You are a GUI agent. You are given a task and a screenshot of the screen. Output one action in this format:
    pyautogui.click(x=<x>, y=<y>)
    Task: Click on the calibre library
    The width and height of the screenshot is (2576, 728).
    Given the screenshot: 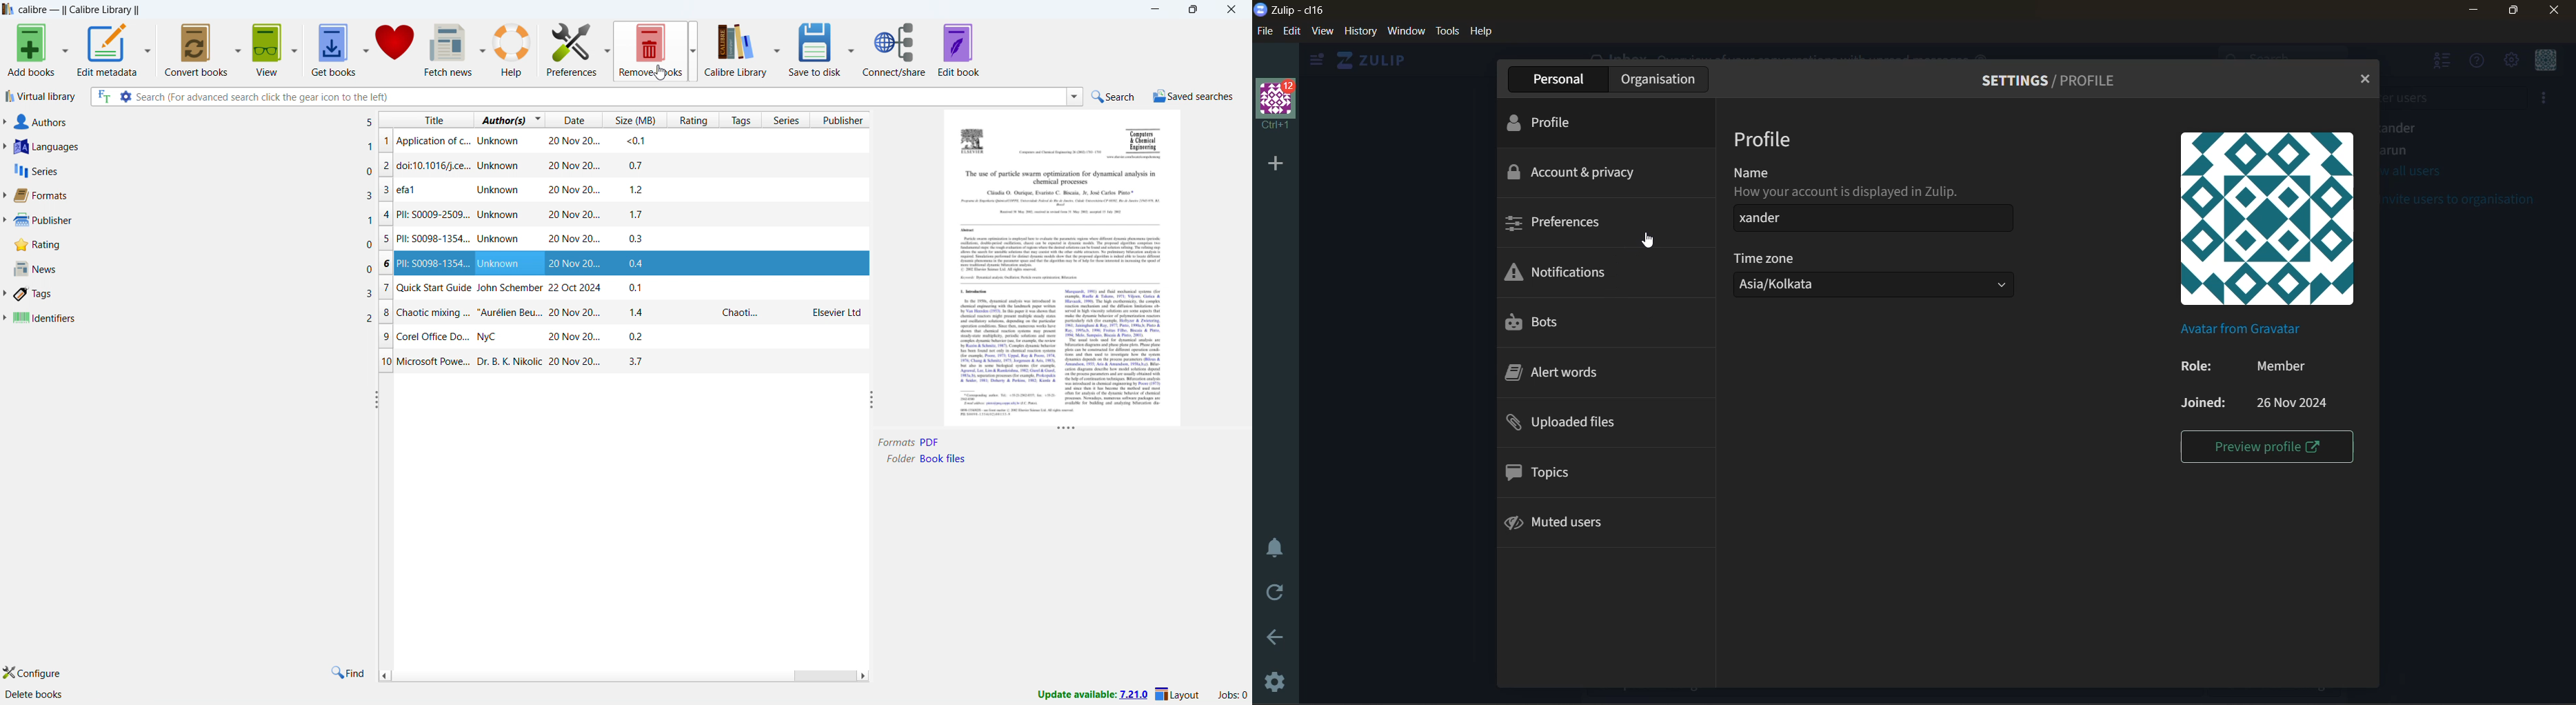 What is the action you would take?
    pyautogui.click(x=737, y=48)
    